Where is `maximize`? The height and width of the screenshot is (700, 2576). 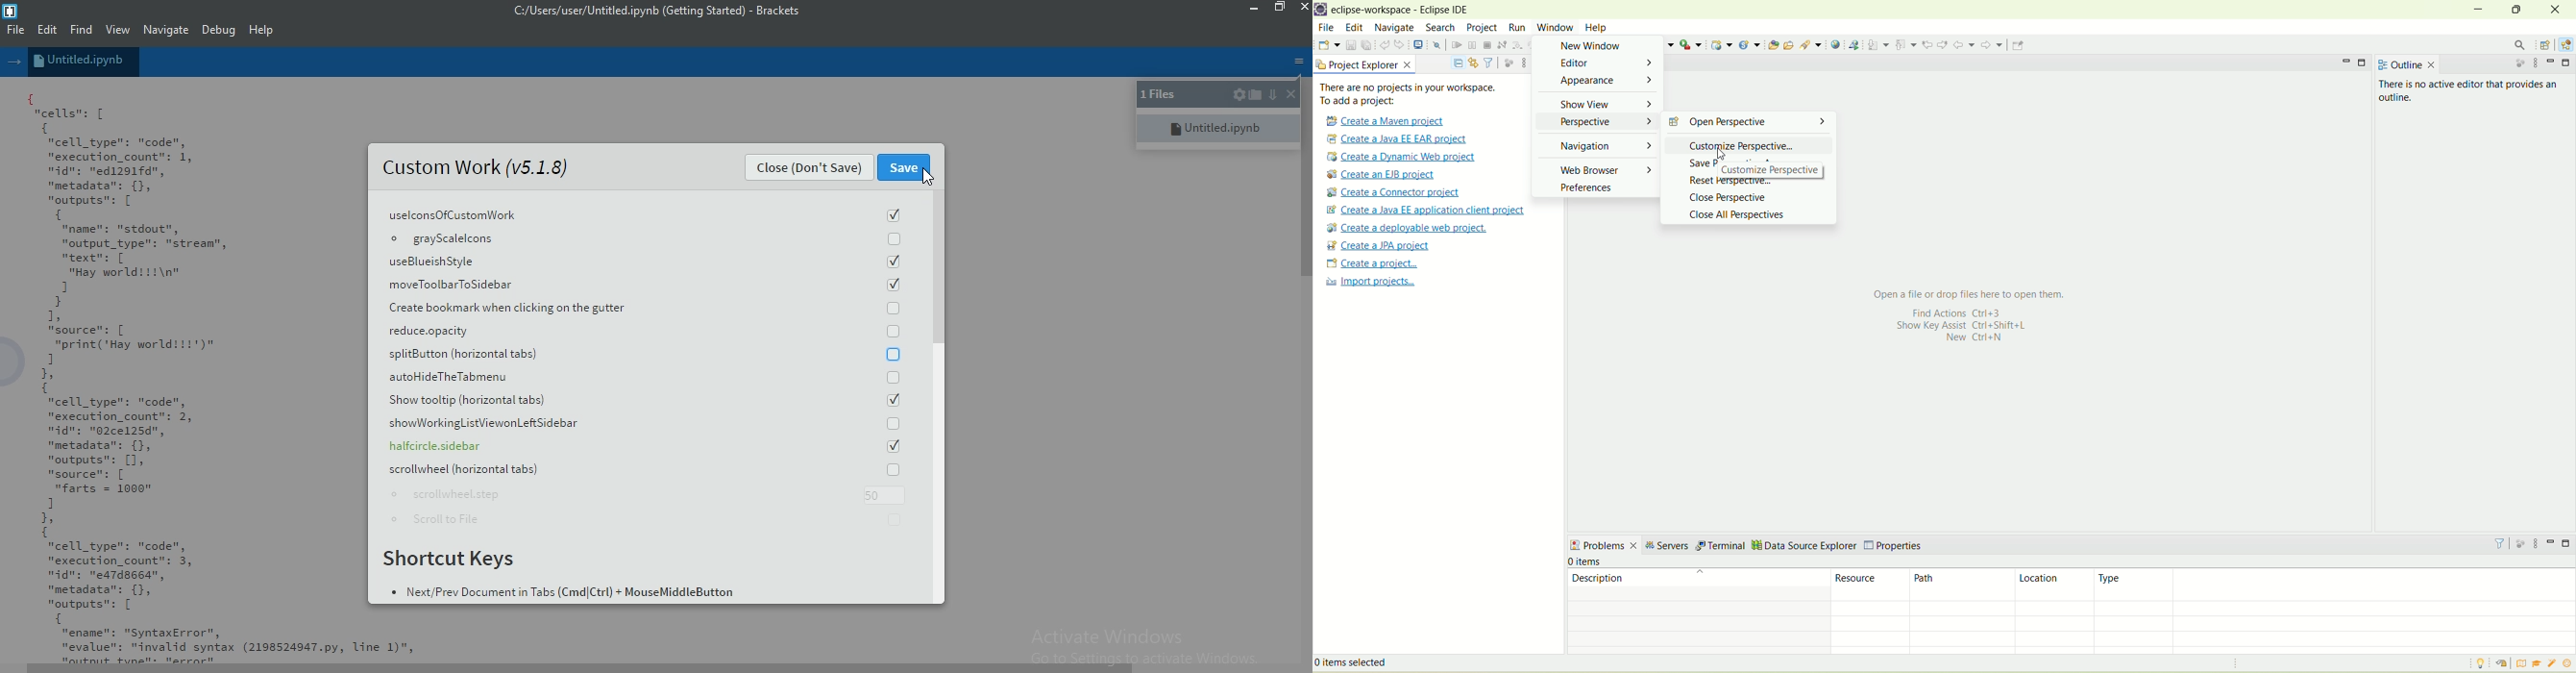 maximize is located at coordinates (2514, 8).